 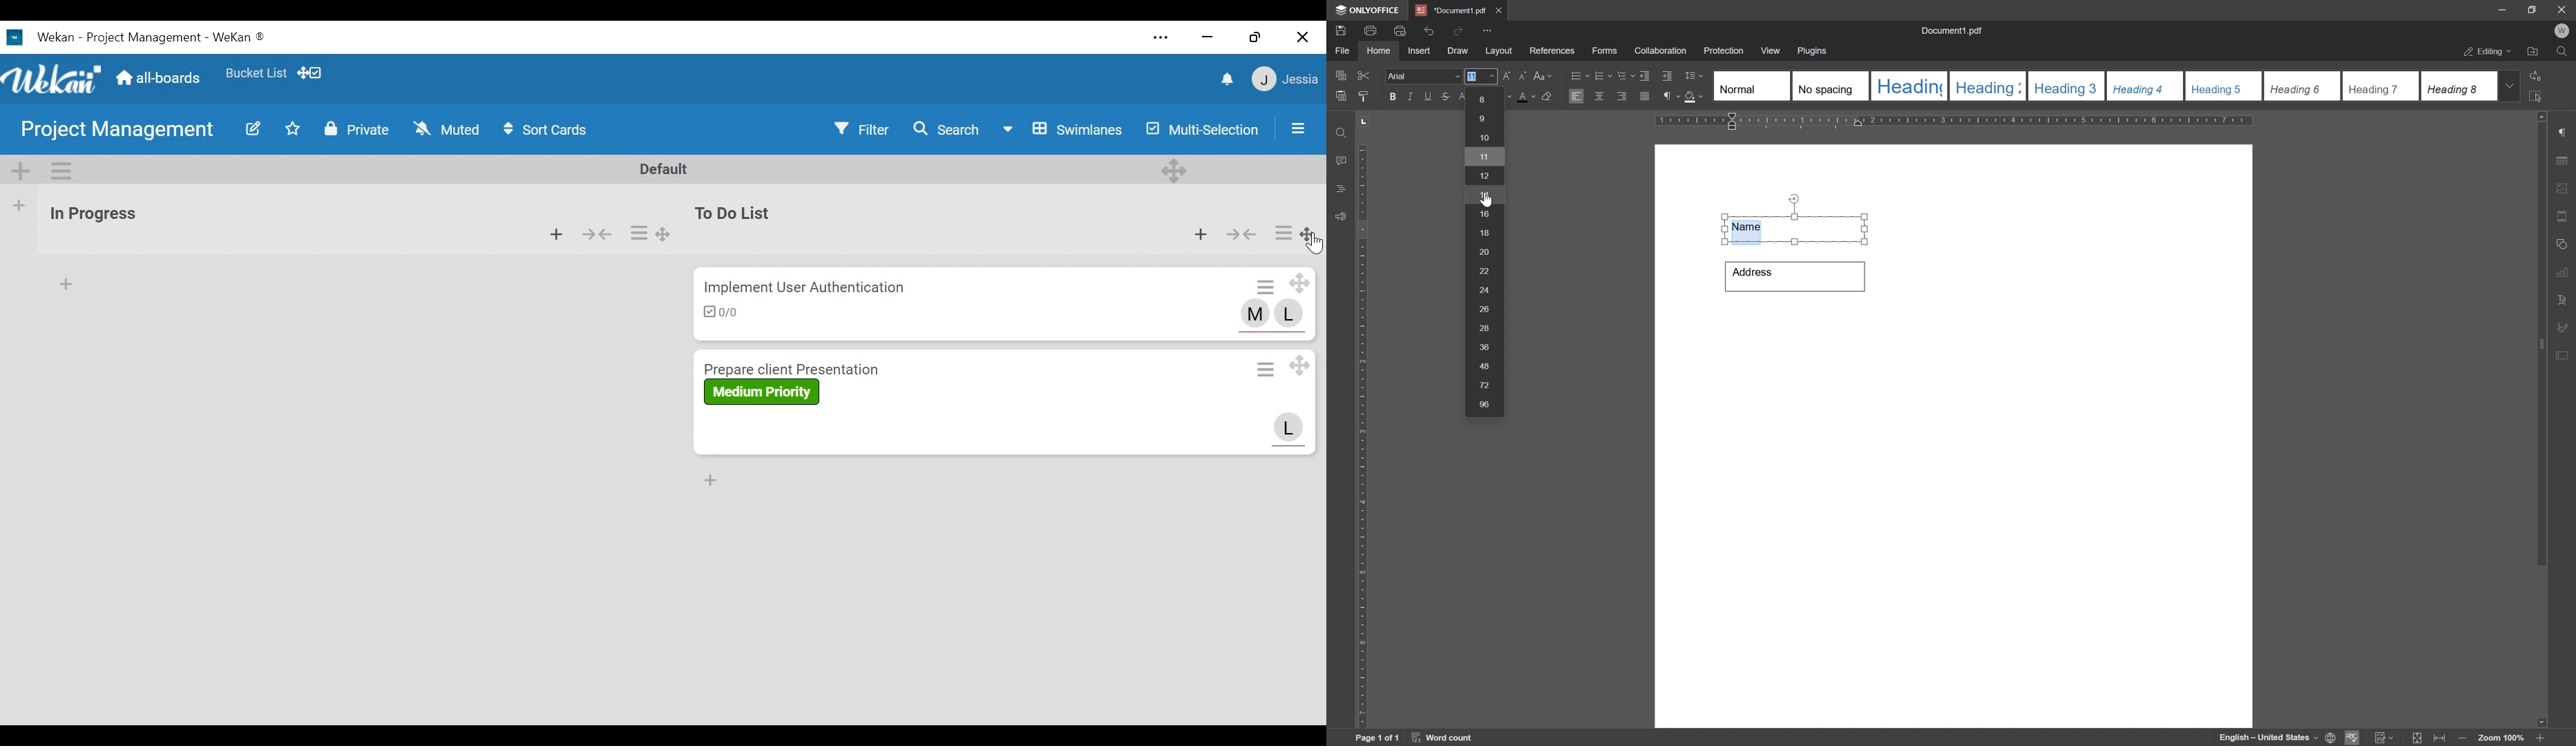 What do you see at coordinates (1605, 51) in the screenshot?
I see `forms` at bounding box center [1605, 51].